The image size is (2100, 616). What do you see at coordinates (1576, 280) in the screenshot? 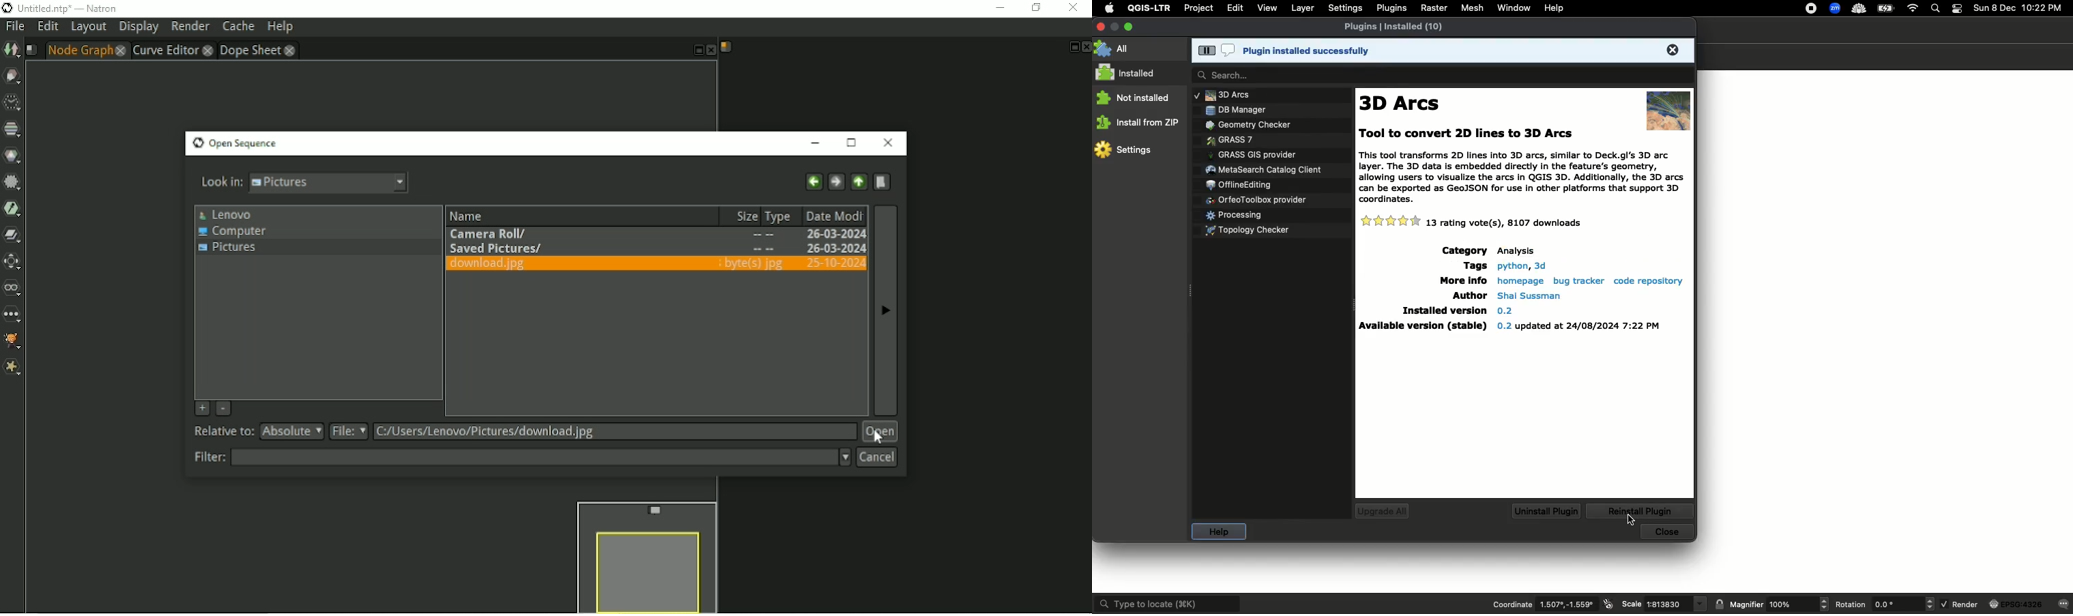
I see `bug tracker` at bounding box center [1576, 280].